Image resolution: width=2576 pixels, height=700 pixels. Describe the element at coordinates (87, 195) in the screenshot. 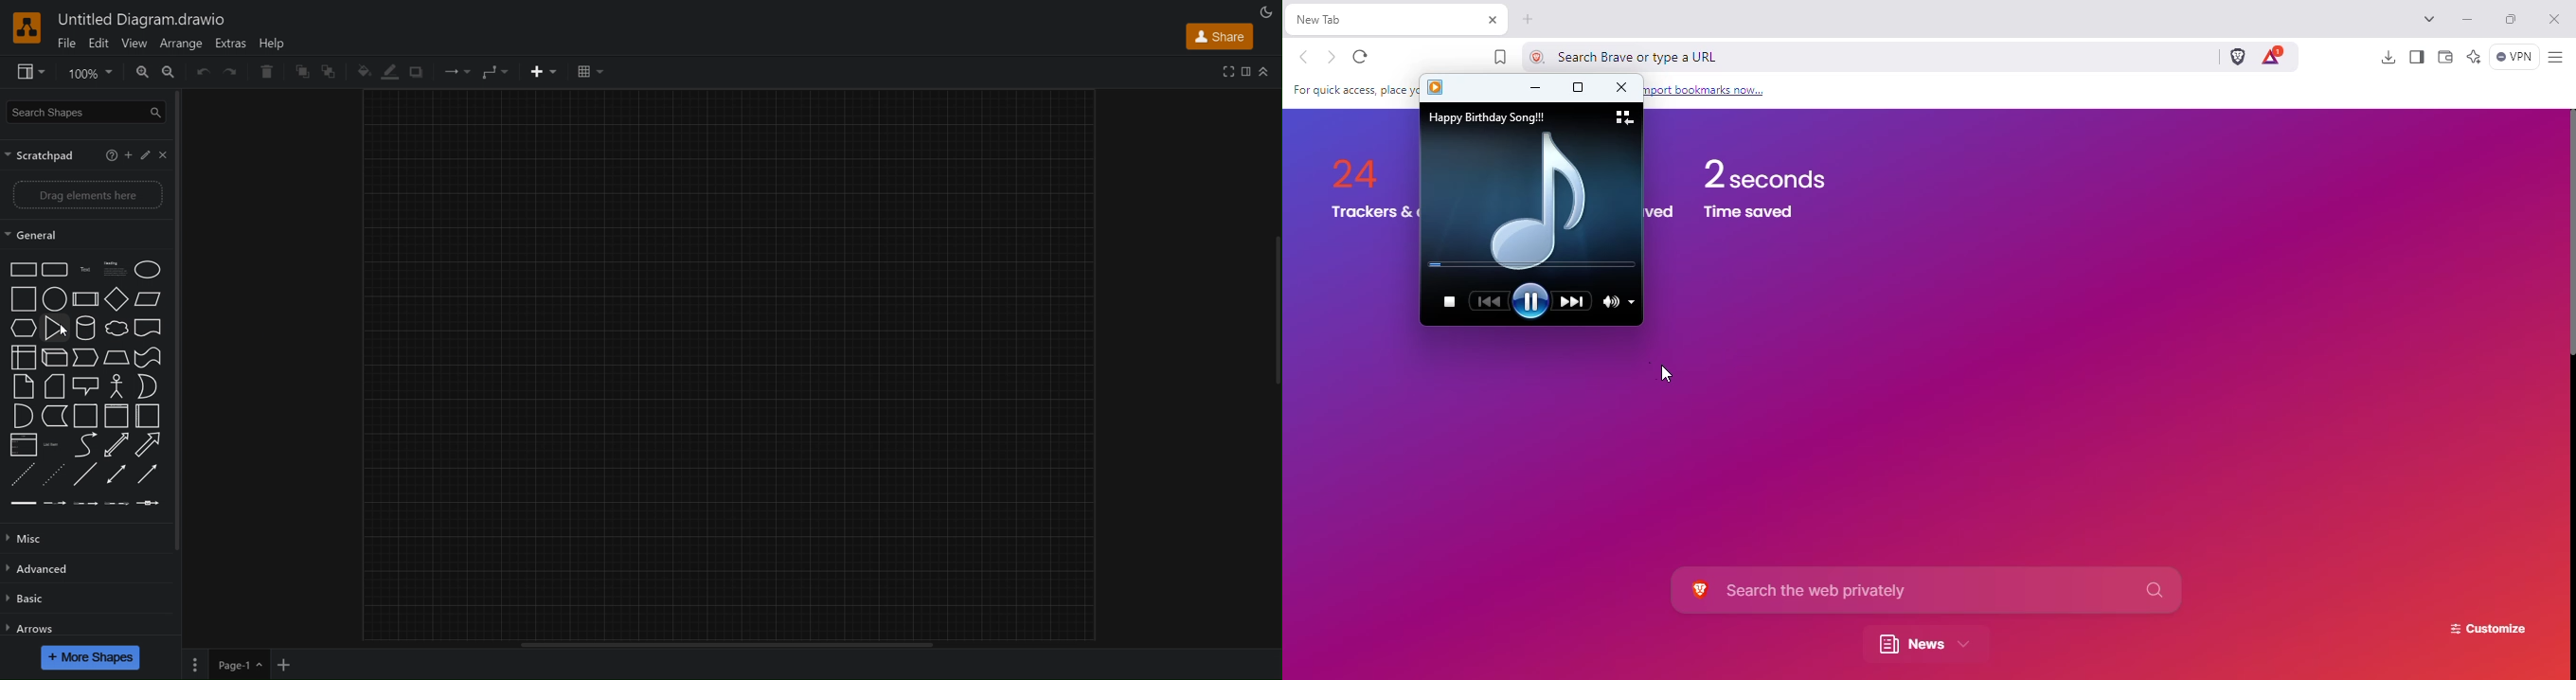

I see `Drag elements here` at that location.